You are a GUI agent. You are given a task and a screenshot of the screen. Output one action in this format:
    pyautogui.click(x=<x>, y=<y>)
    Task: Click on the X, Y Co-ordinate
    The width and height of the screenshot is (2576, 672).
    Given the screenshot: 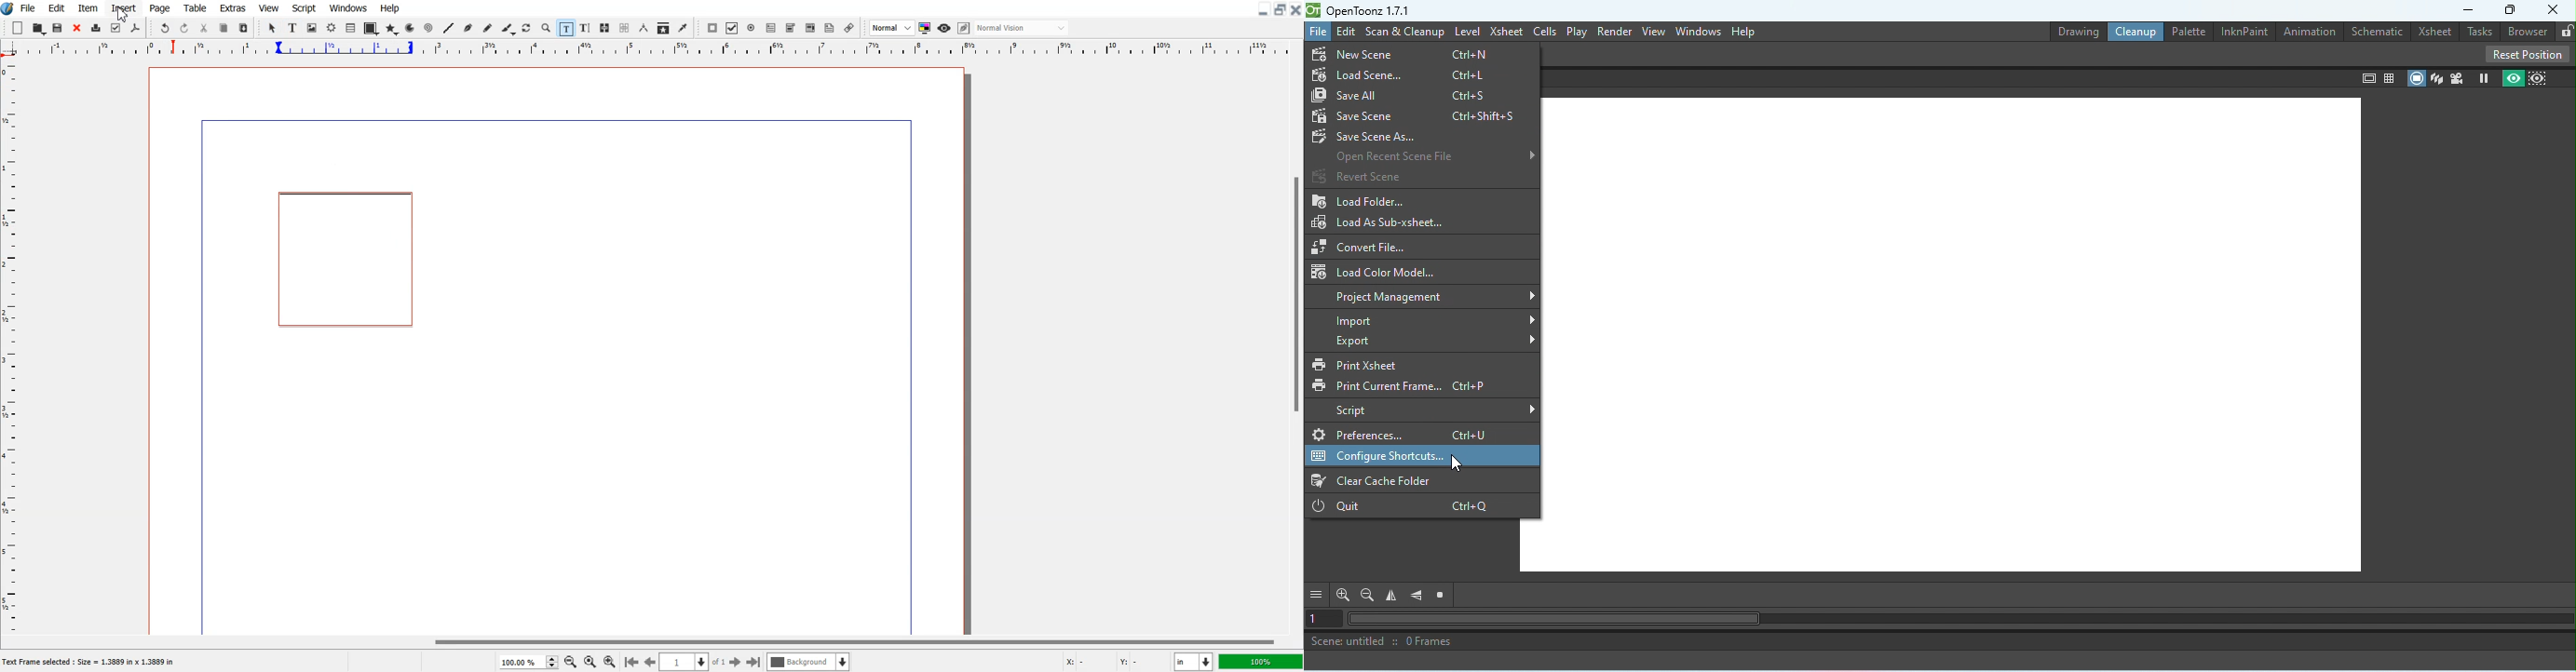 What is the action you would take?
    pyautogui.click(x=1113, y=662)
    